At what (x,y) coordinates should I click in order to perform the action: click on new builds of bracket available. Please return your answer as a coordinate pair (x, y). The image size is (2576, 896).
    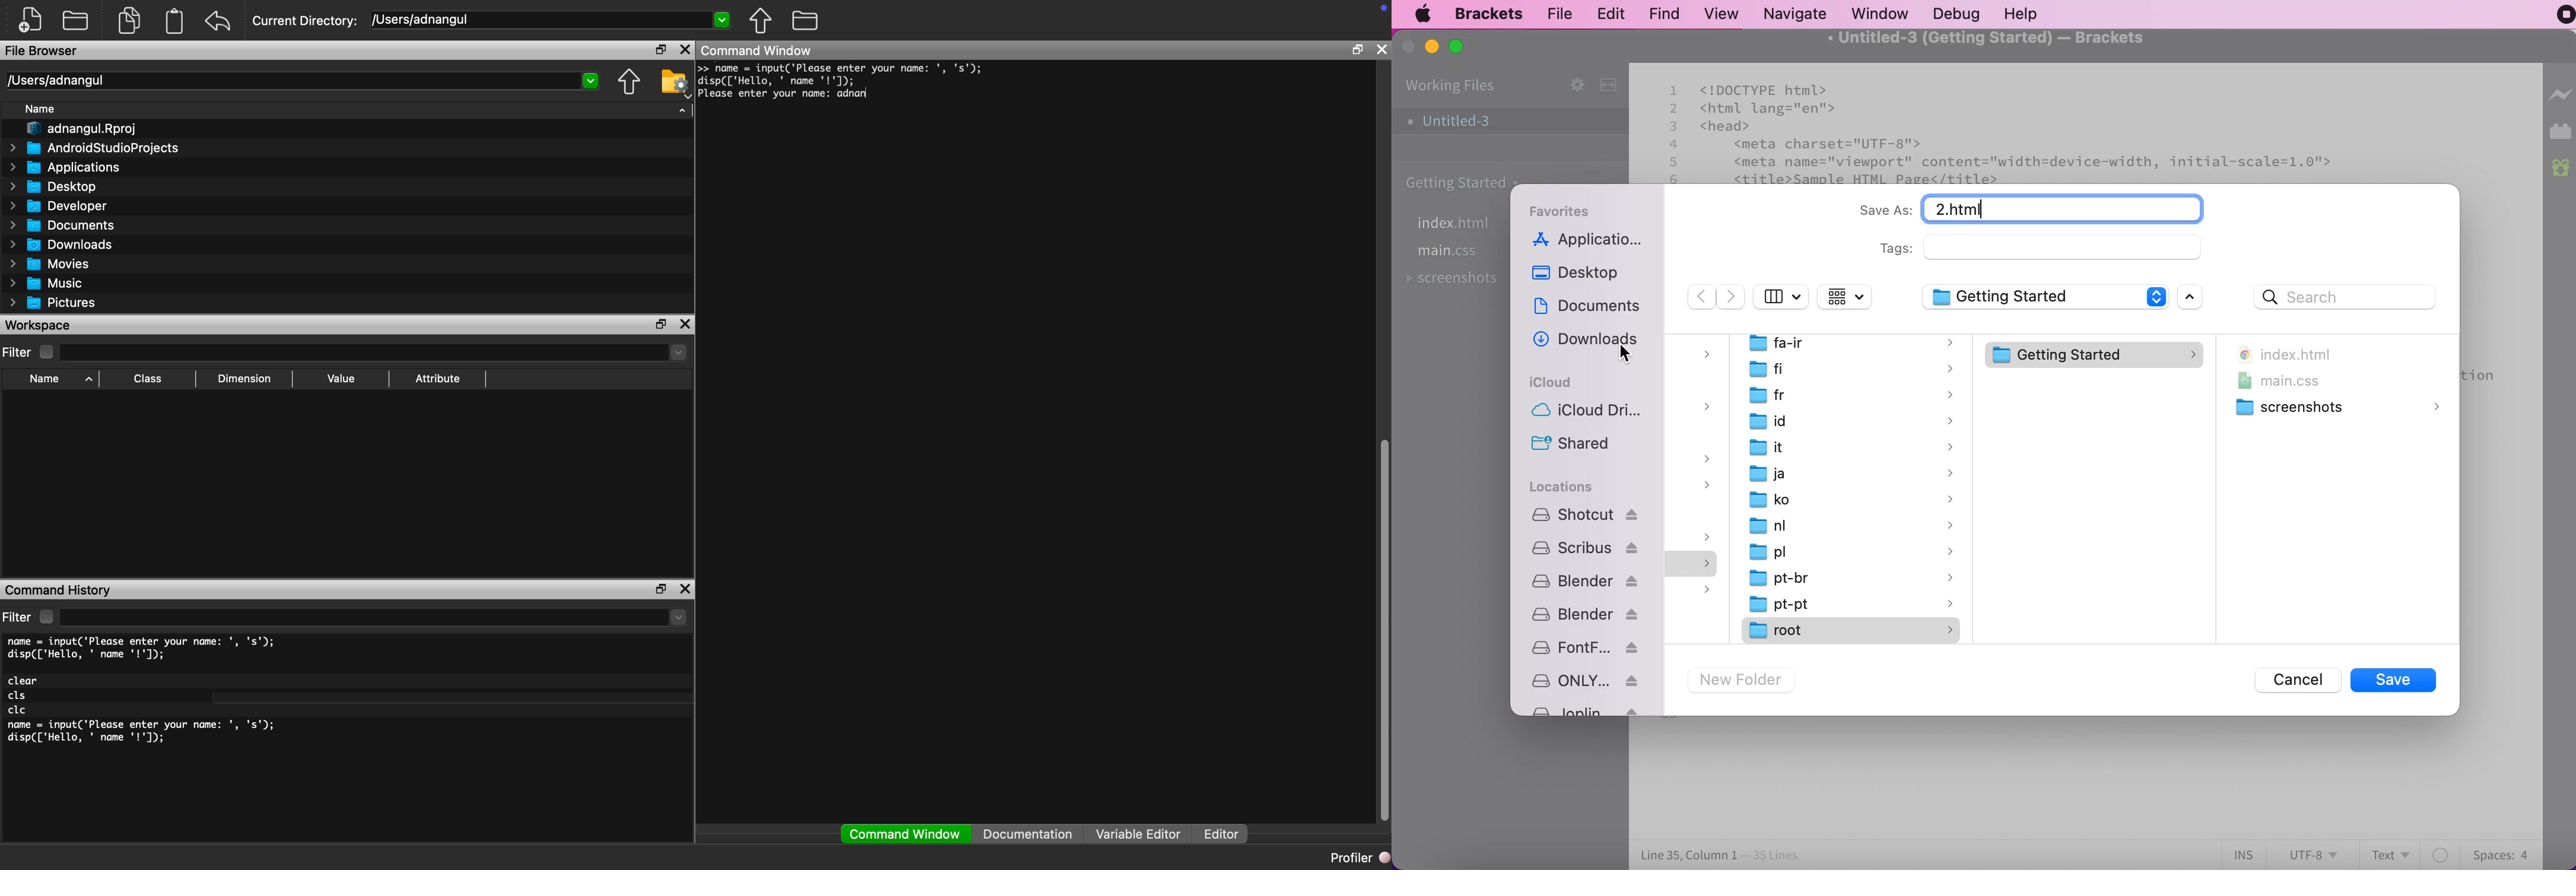
    Looking at the image, I should click on (2559, 166).